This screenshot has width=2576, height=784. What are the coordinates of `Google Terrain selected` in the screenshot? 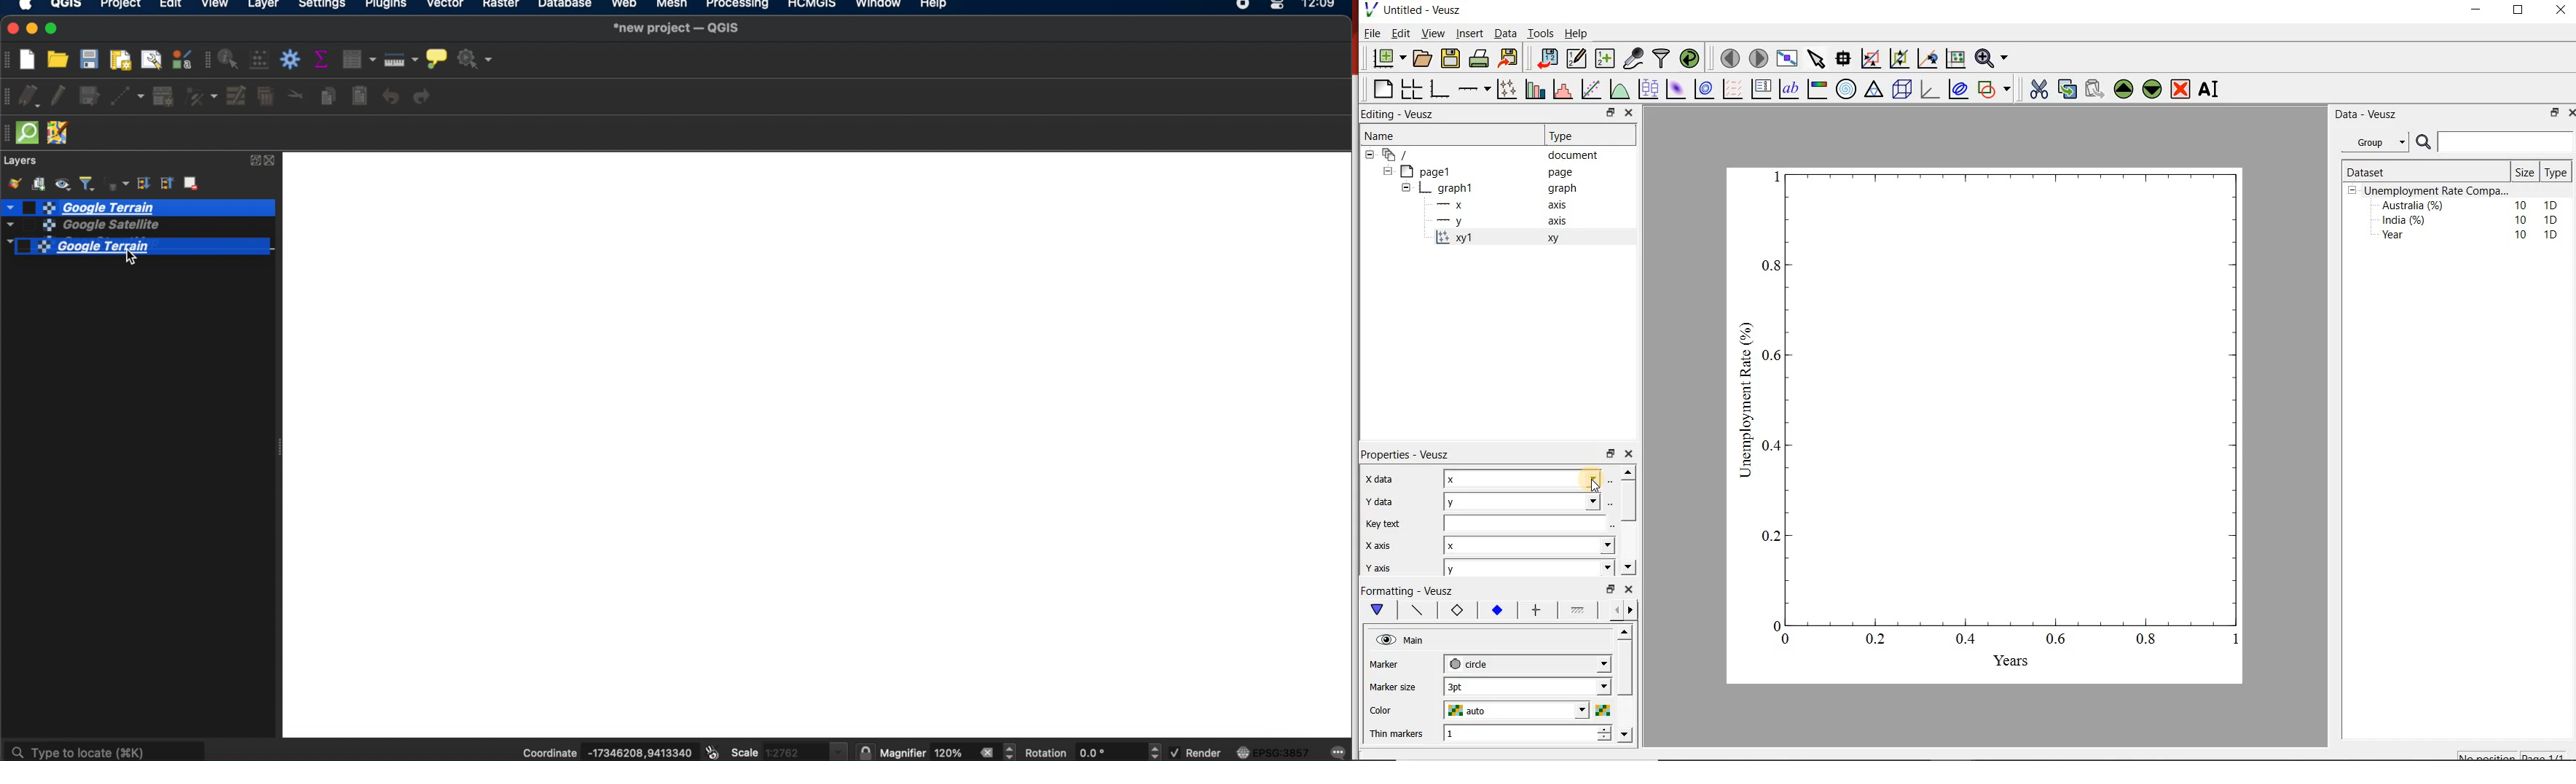 It's located at (129, 251).